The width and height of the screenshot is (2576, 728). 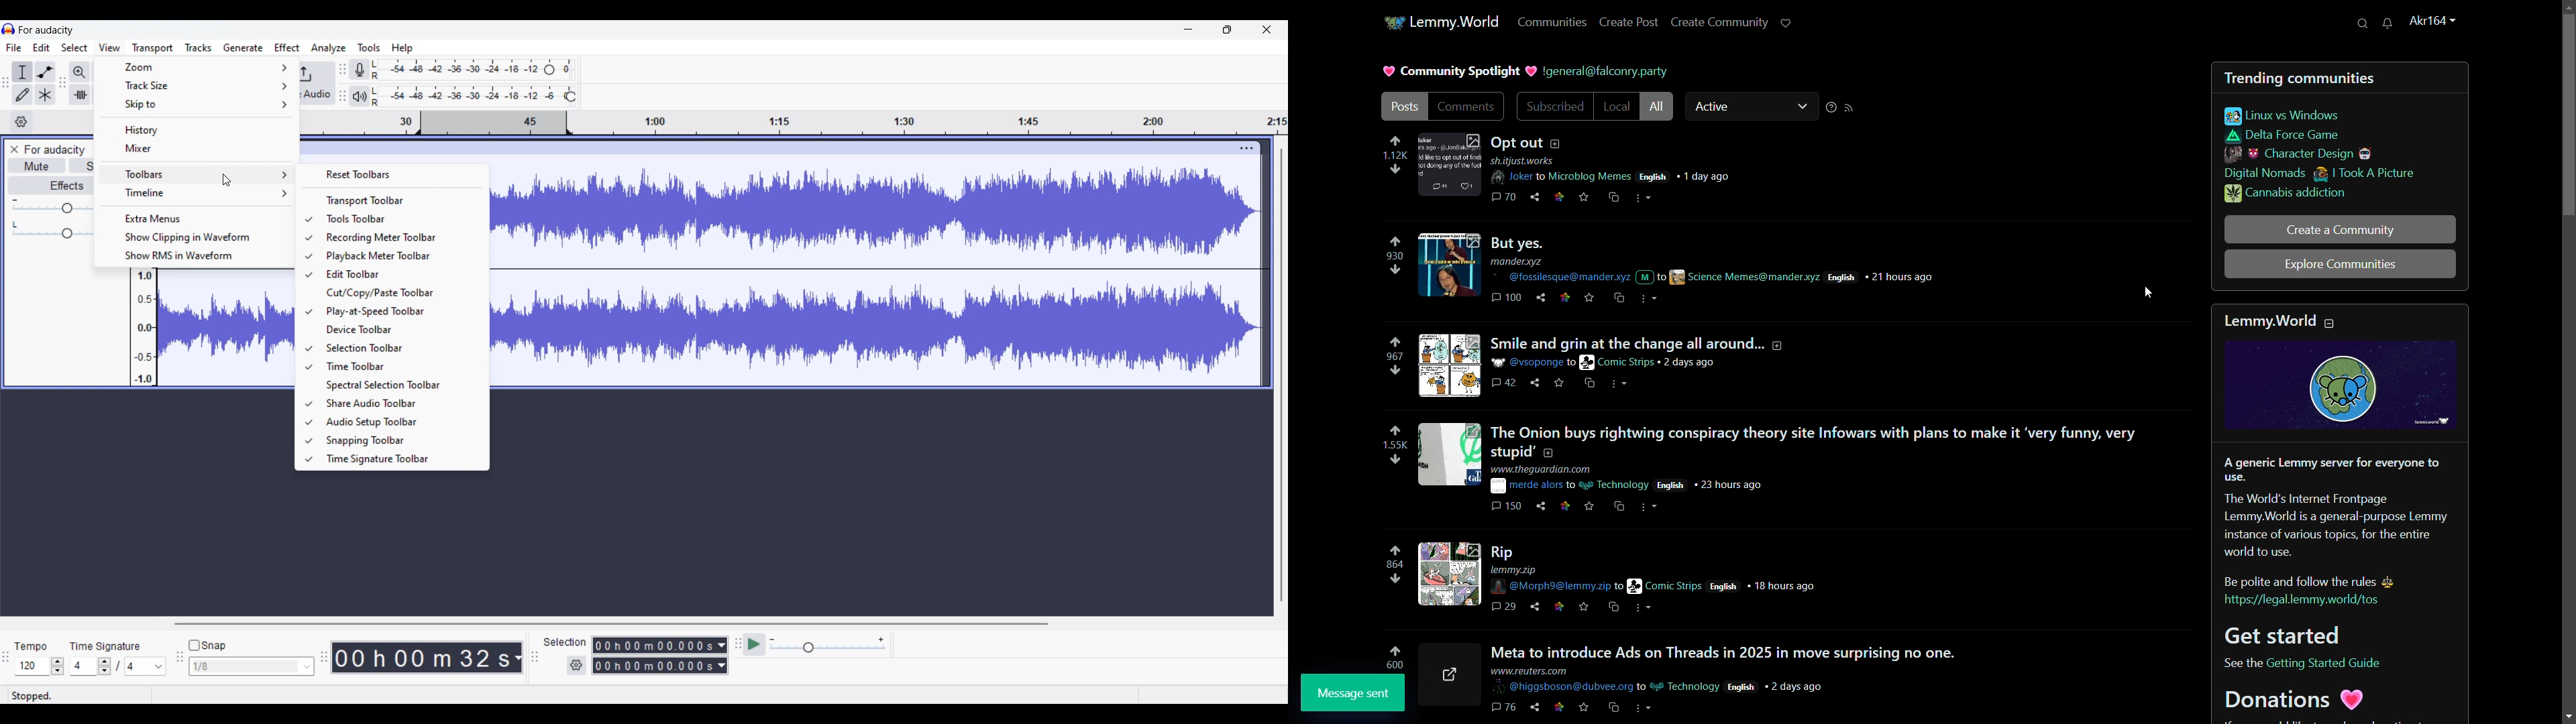 I want to click on create a community, so click(x=2337, y=230).